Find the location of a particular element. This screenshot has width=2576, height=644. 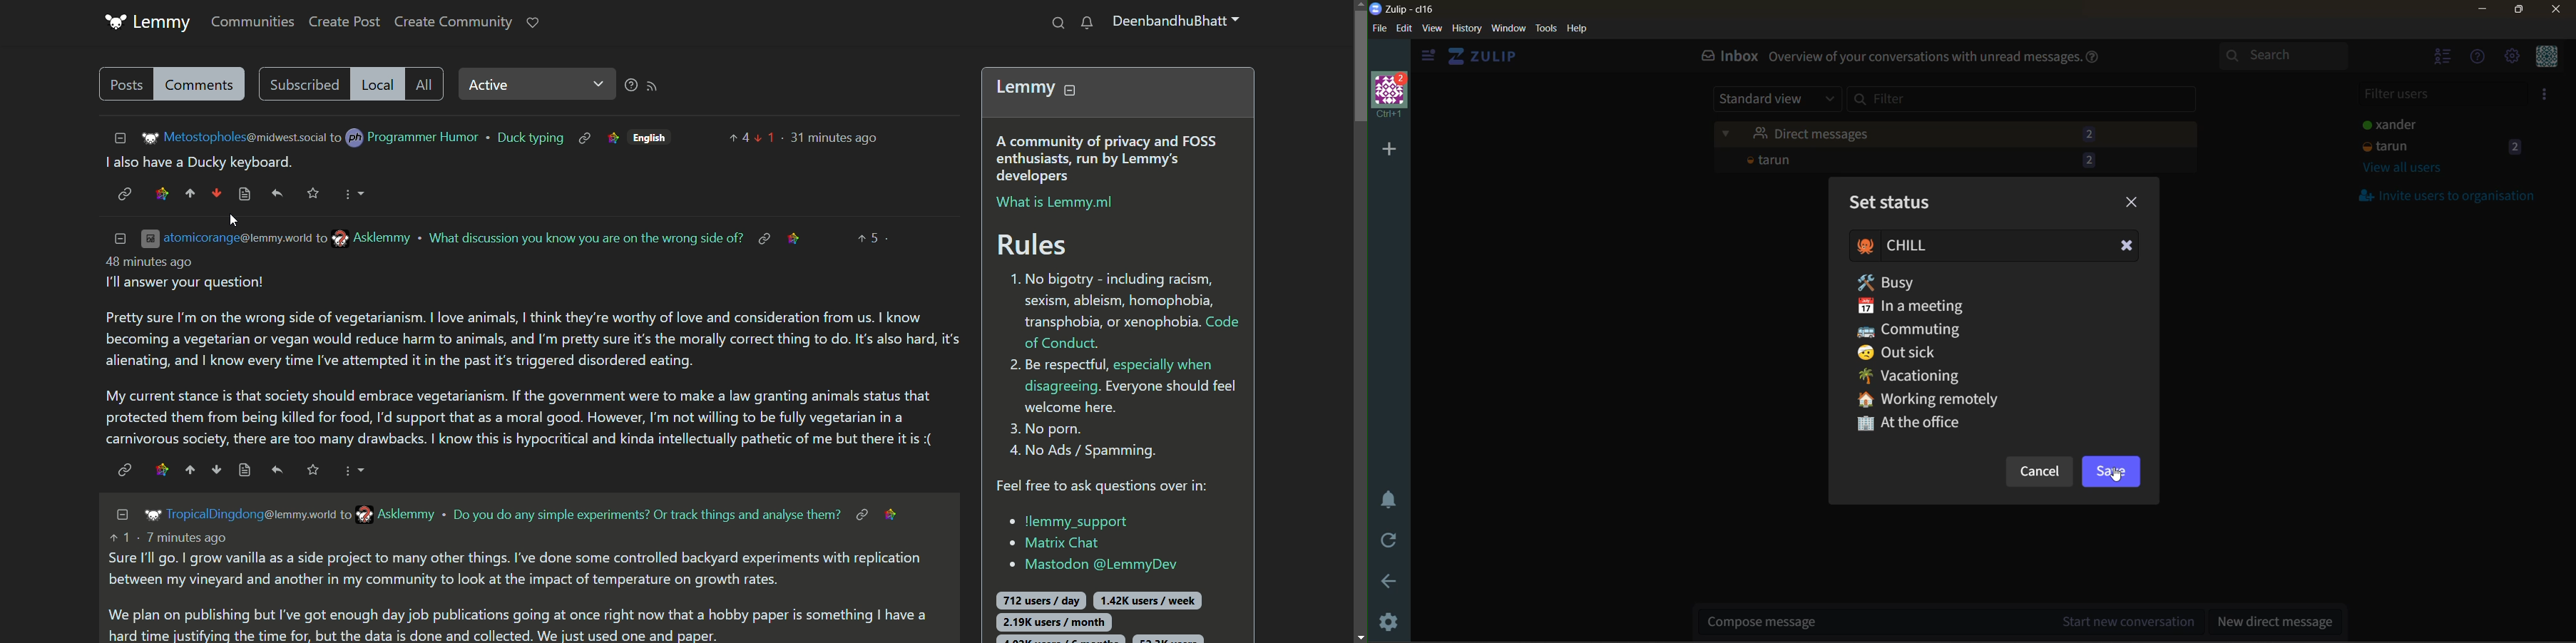

highlight is located at coordinates (896, 513).